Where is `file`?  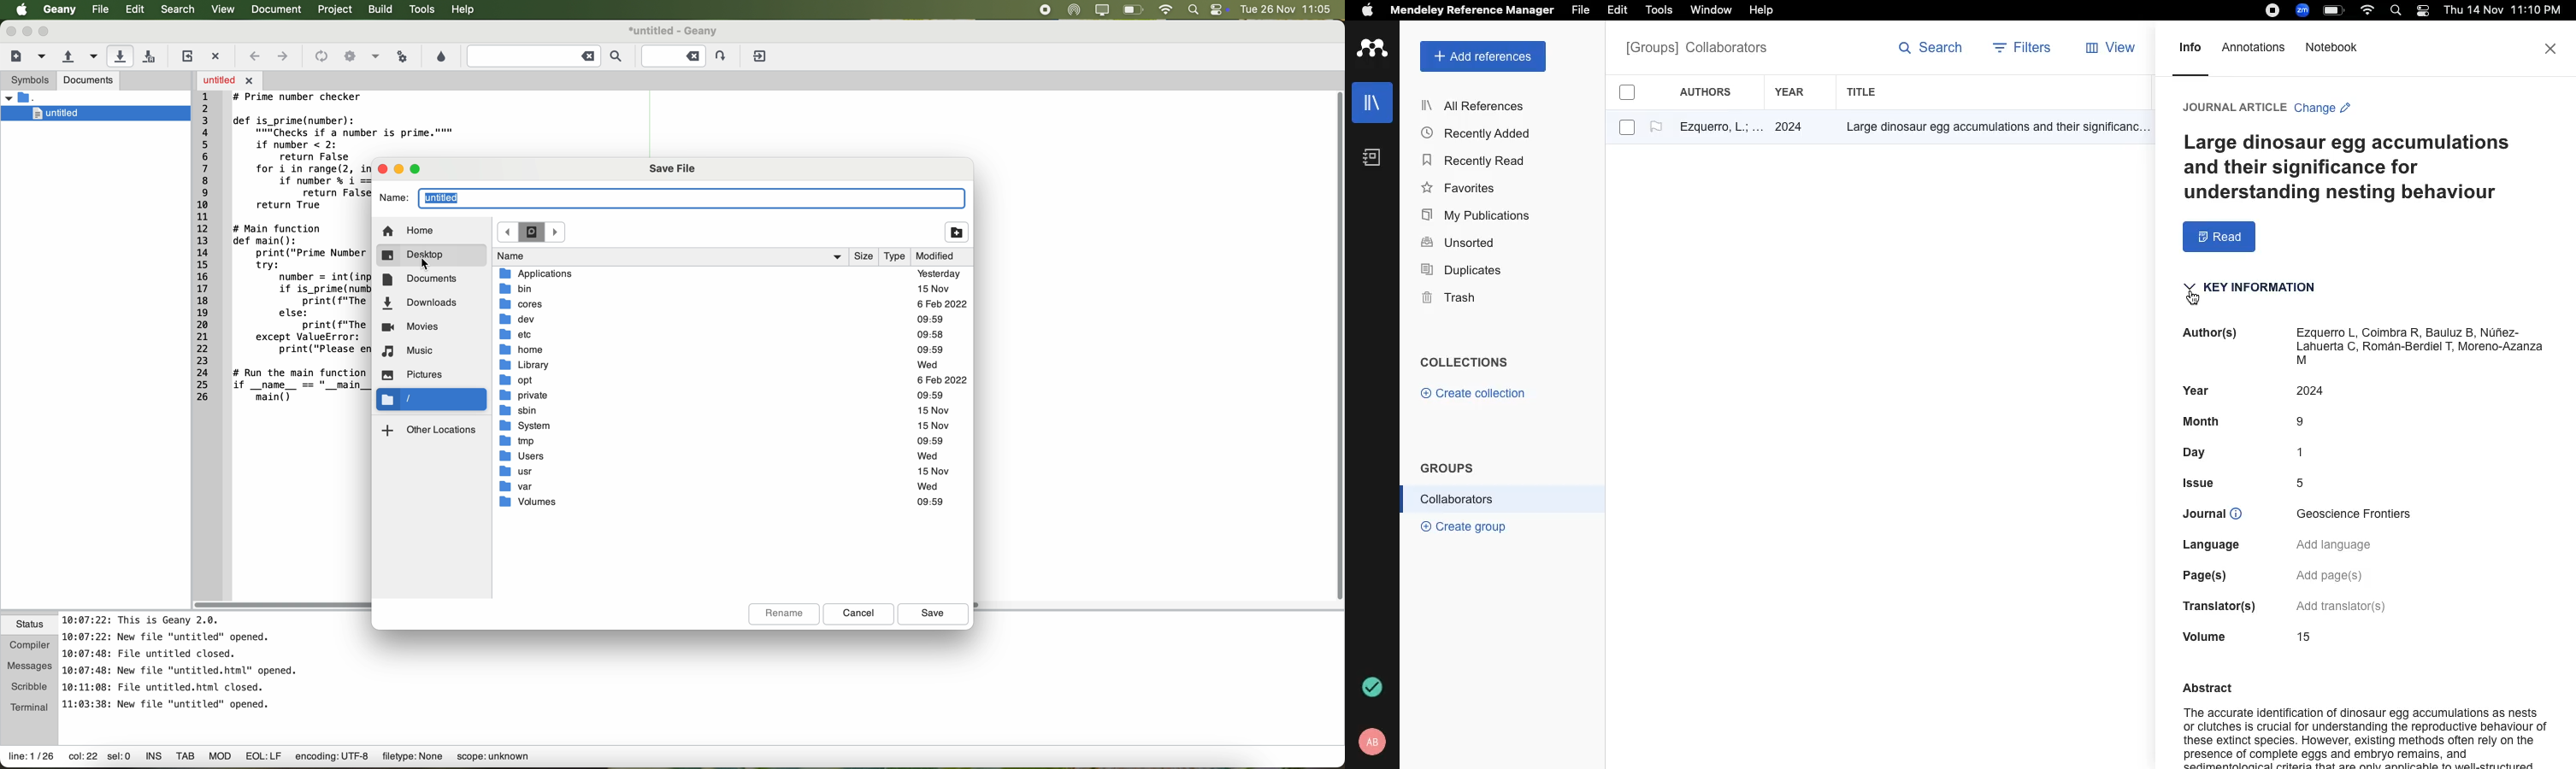
file is located at coordinates (98, 9).